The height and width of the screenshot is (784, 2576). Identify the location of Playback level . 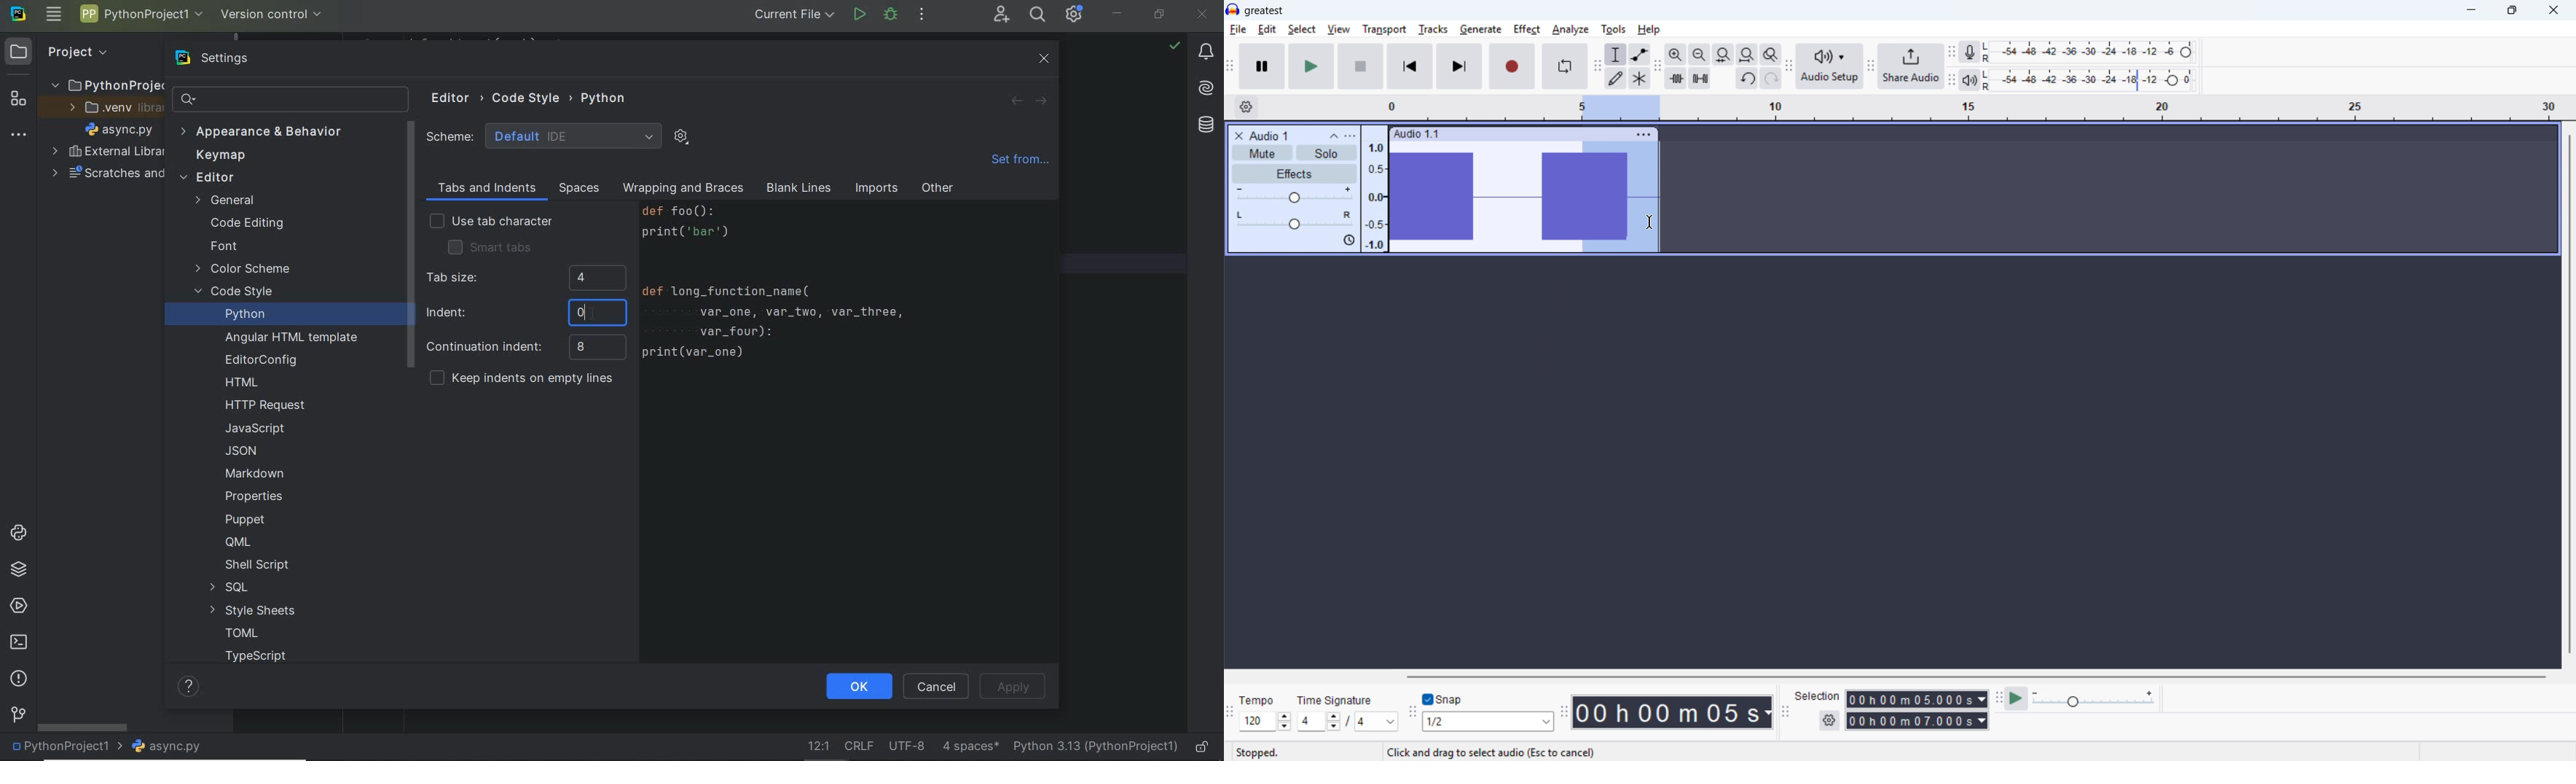
(2092, 80).